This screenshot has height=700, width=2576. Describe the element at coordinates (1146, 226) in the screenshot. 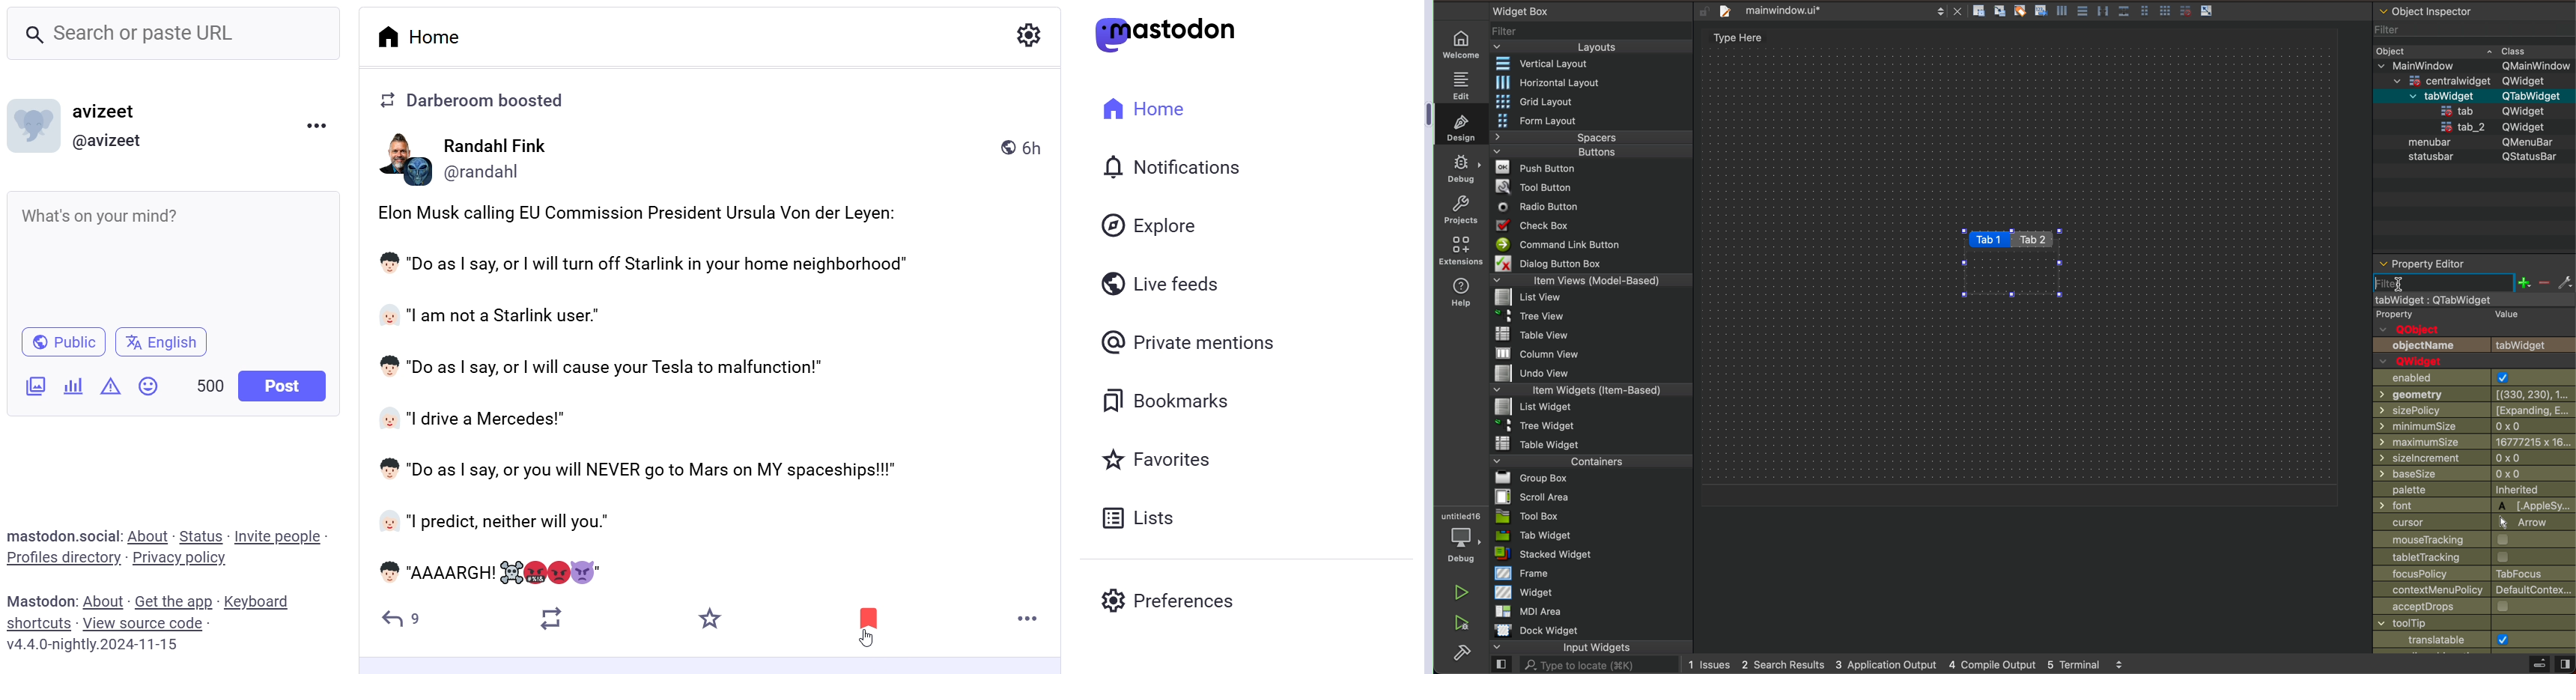

I see `Explore` at that location.